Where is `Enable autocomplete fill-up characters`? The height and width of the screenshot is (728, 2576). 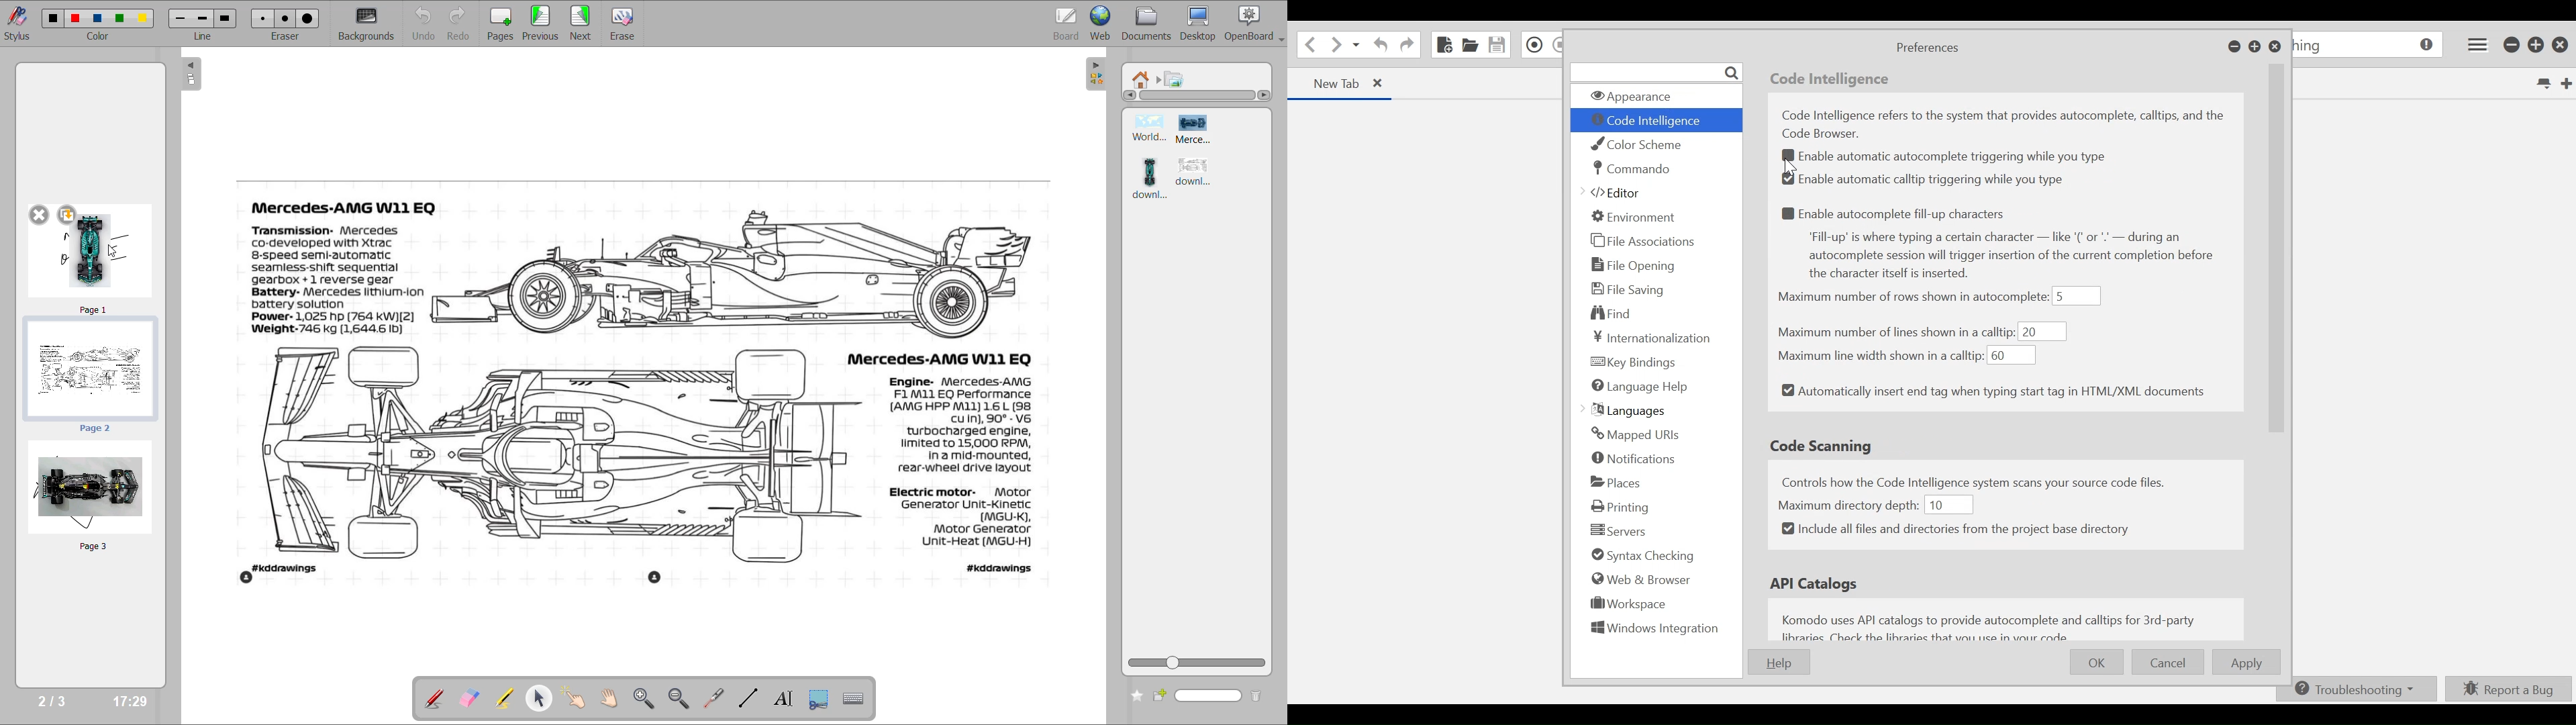
Enable autocomplete fill-up characters is located at coordinates (1897, 213).